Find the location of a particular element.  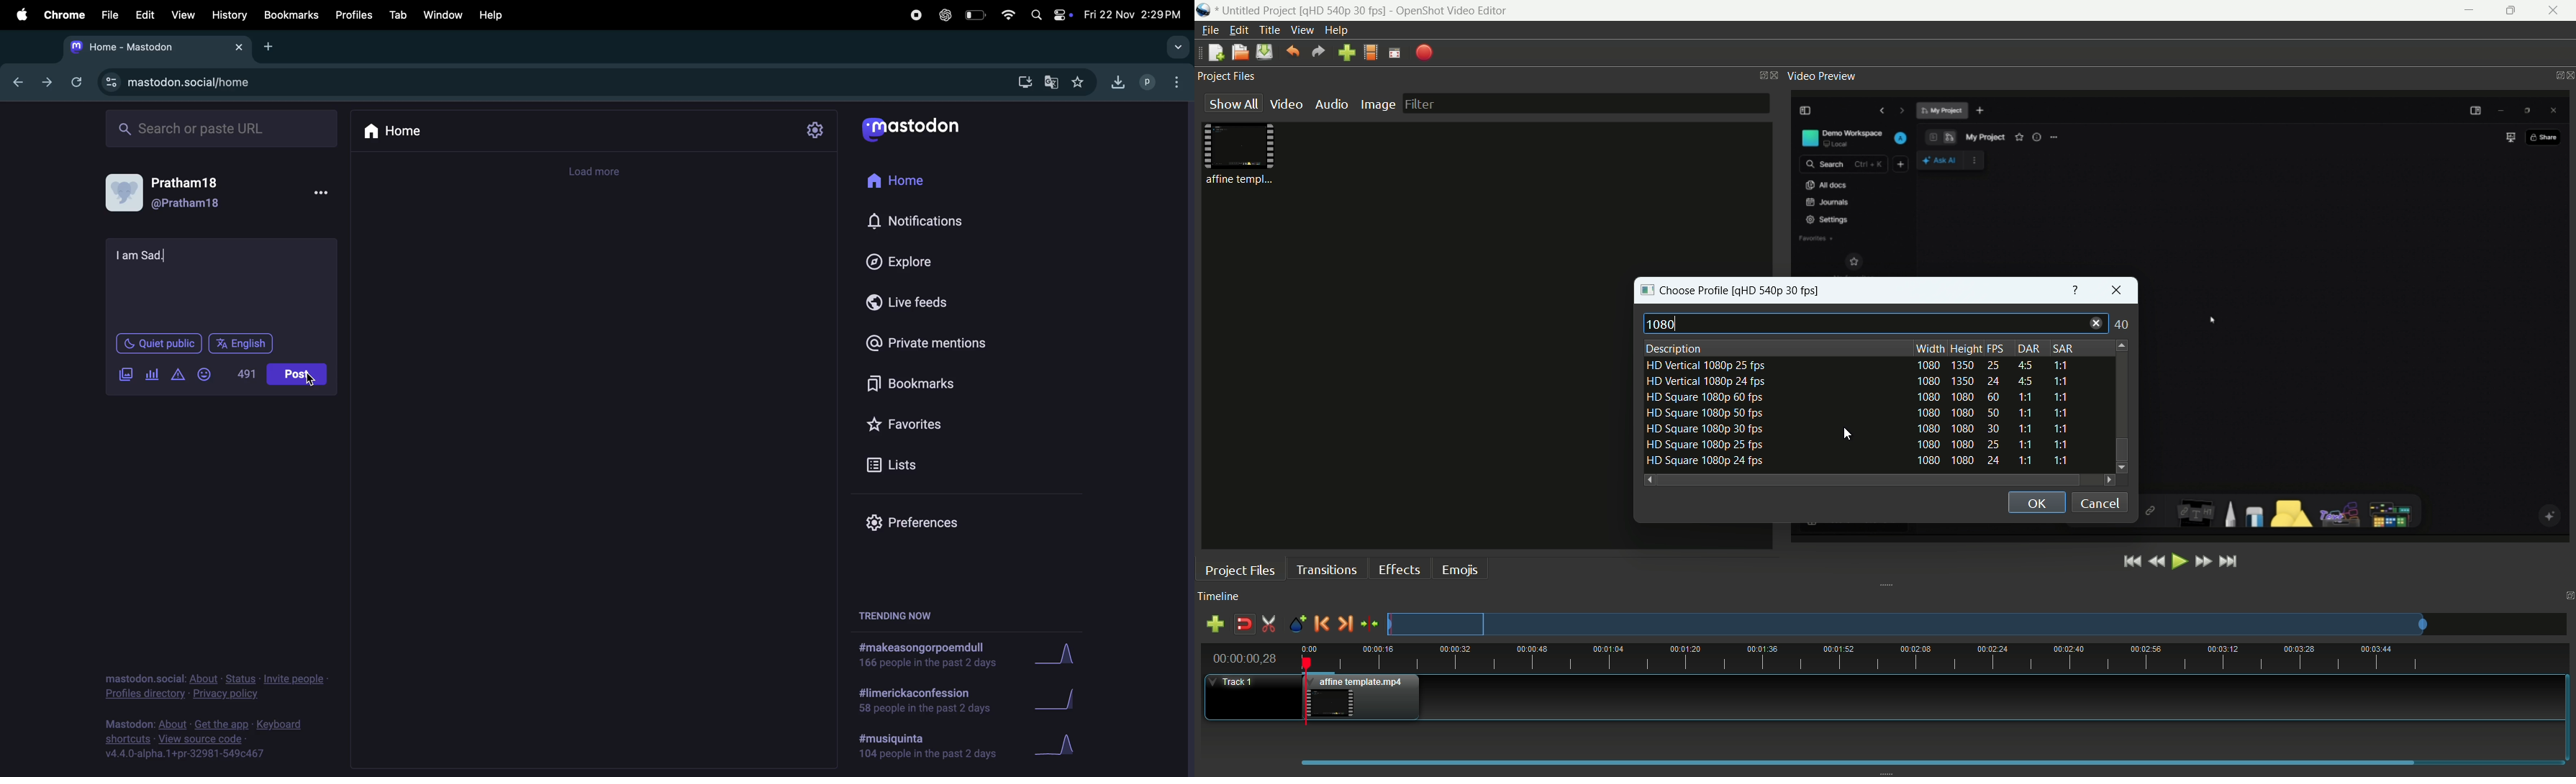

search url is located at coordinates (198, 80).